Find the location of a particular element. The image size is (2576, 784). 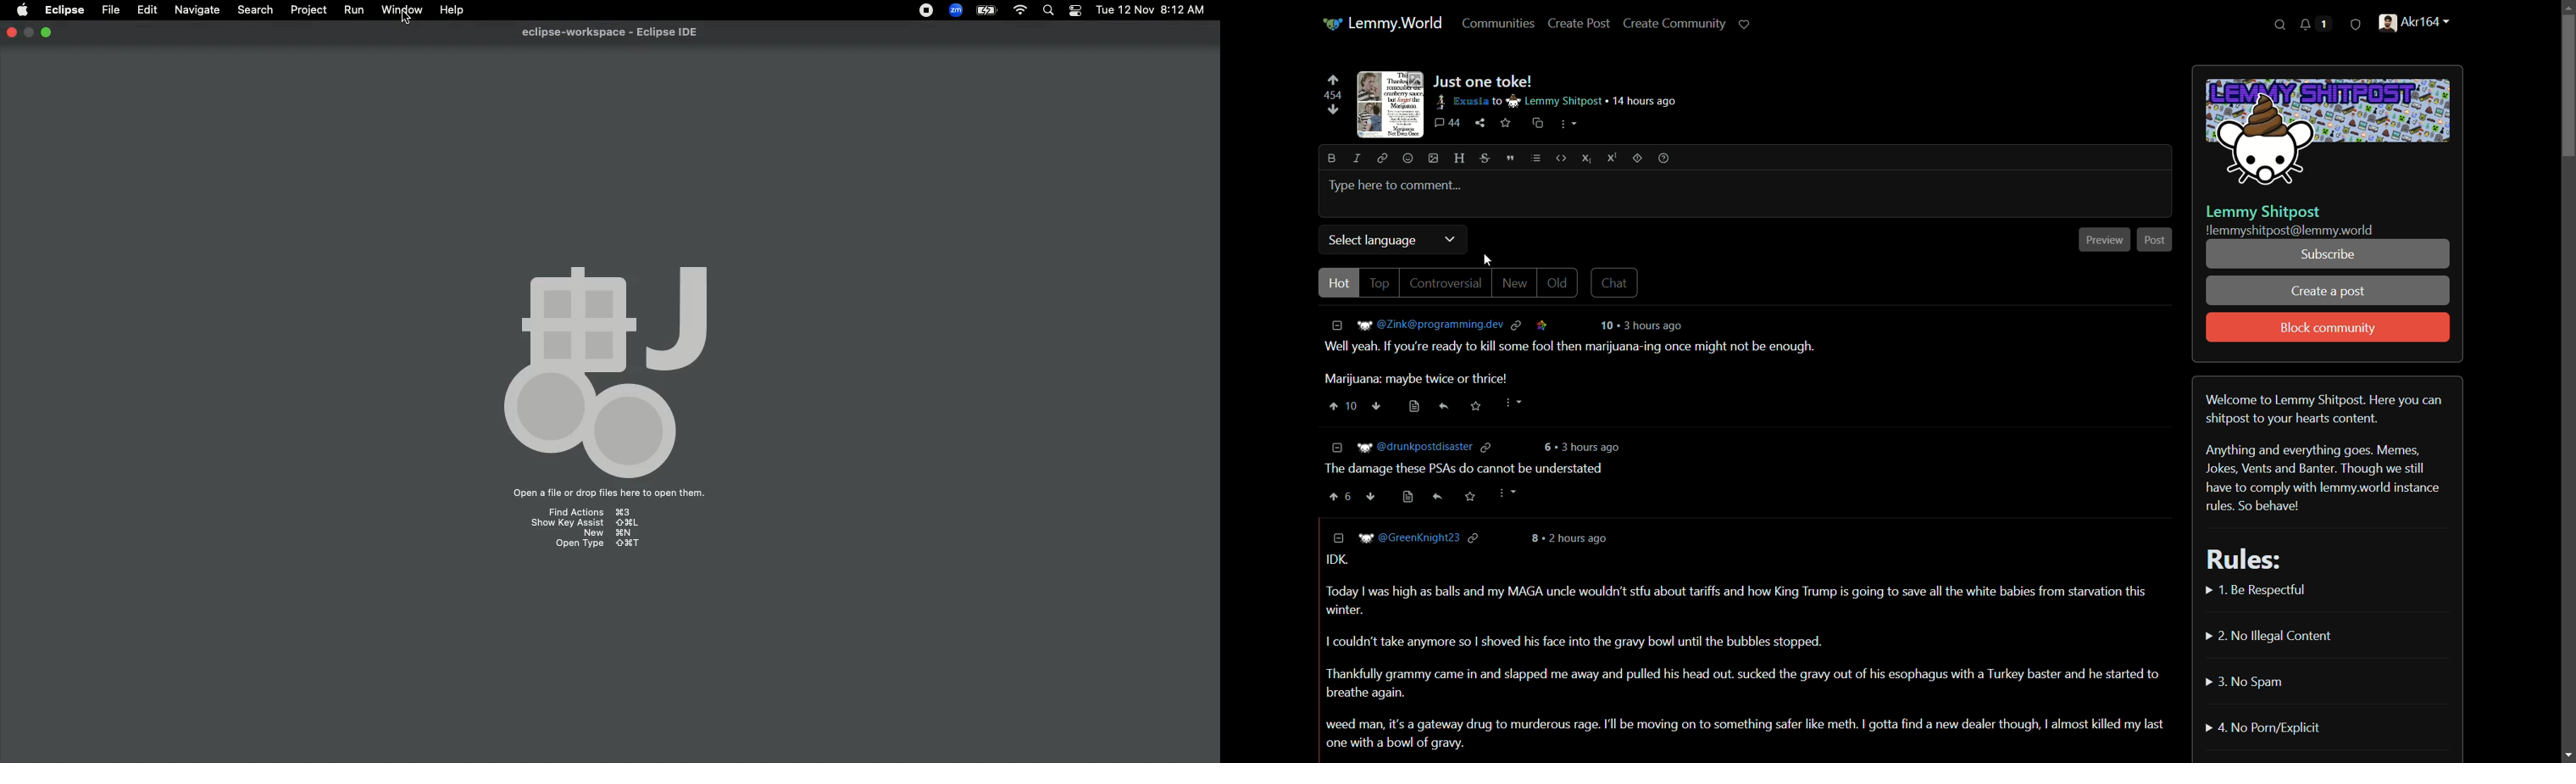

save is located at coordinates (1505, 123).